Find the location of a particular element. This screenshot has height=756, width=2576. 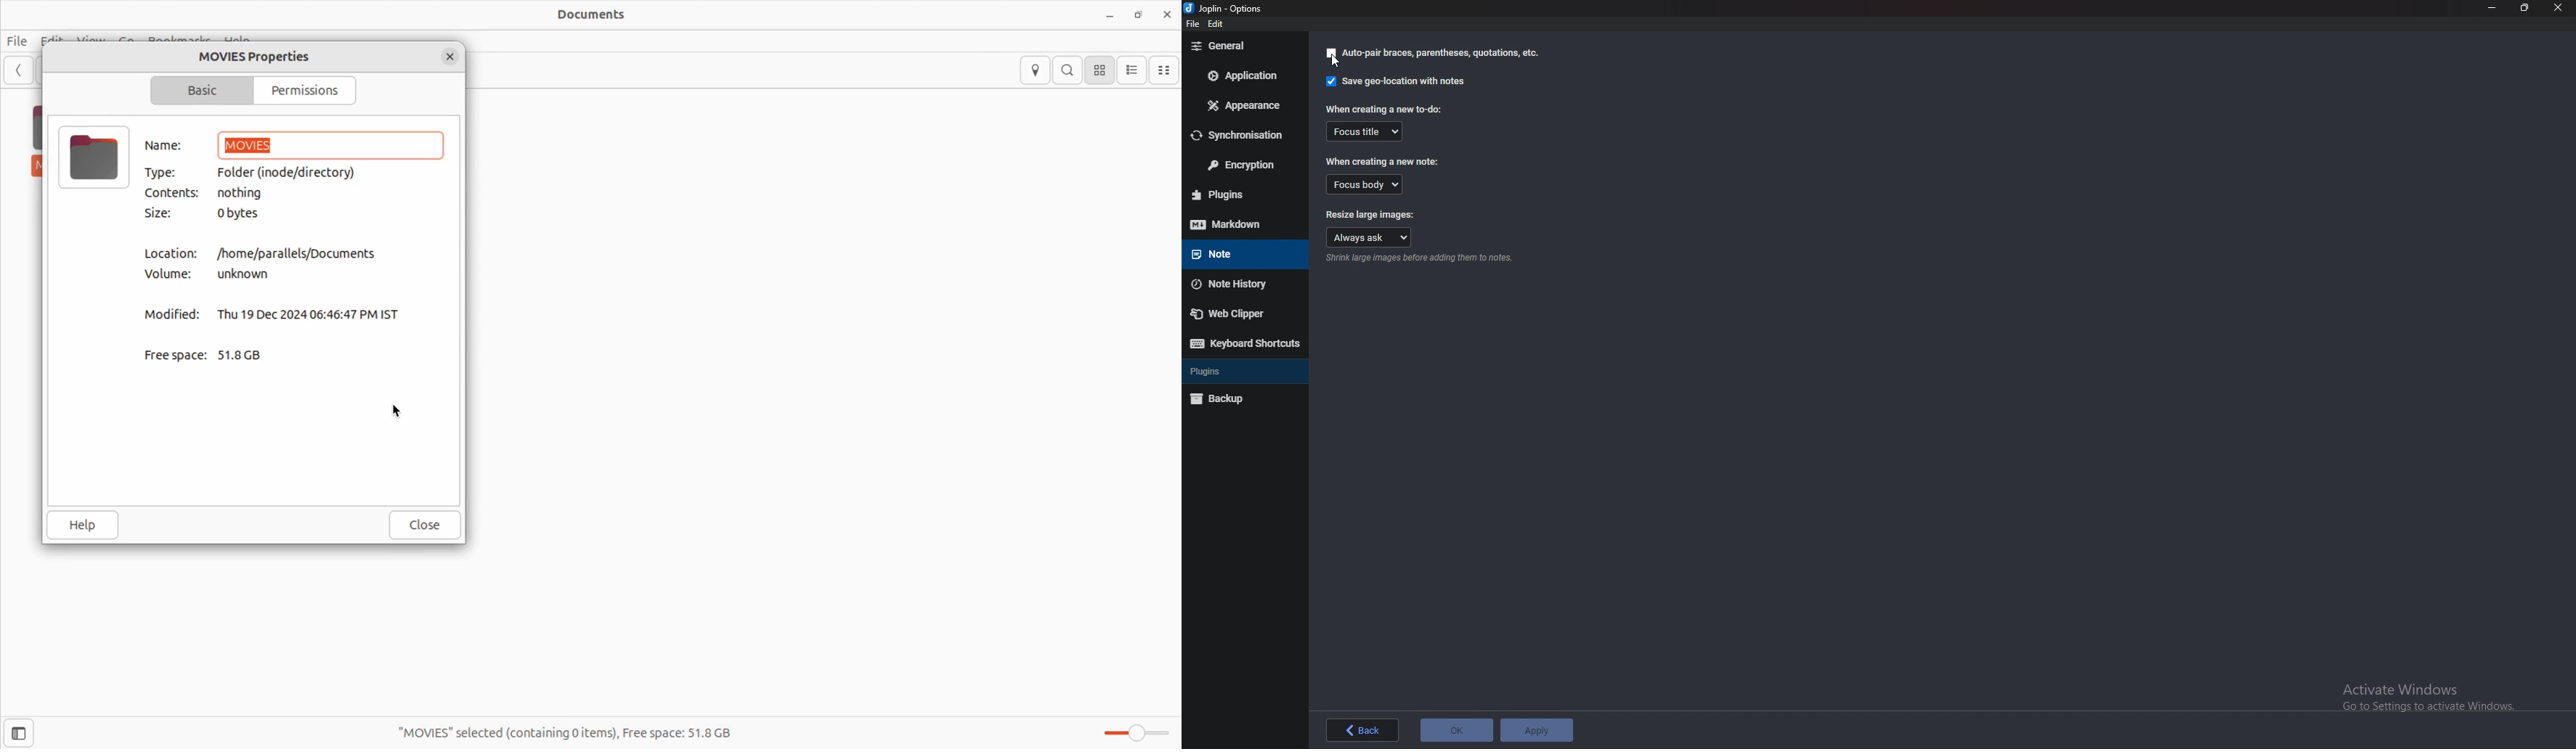

When creating a new note is located at coordinates (1386, 160).